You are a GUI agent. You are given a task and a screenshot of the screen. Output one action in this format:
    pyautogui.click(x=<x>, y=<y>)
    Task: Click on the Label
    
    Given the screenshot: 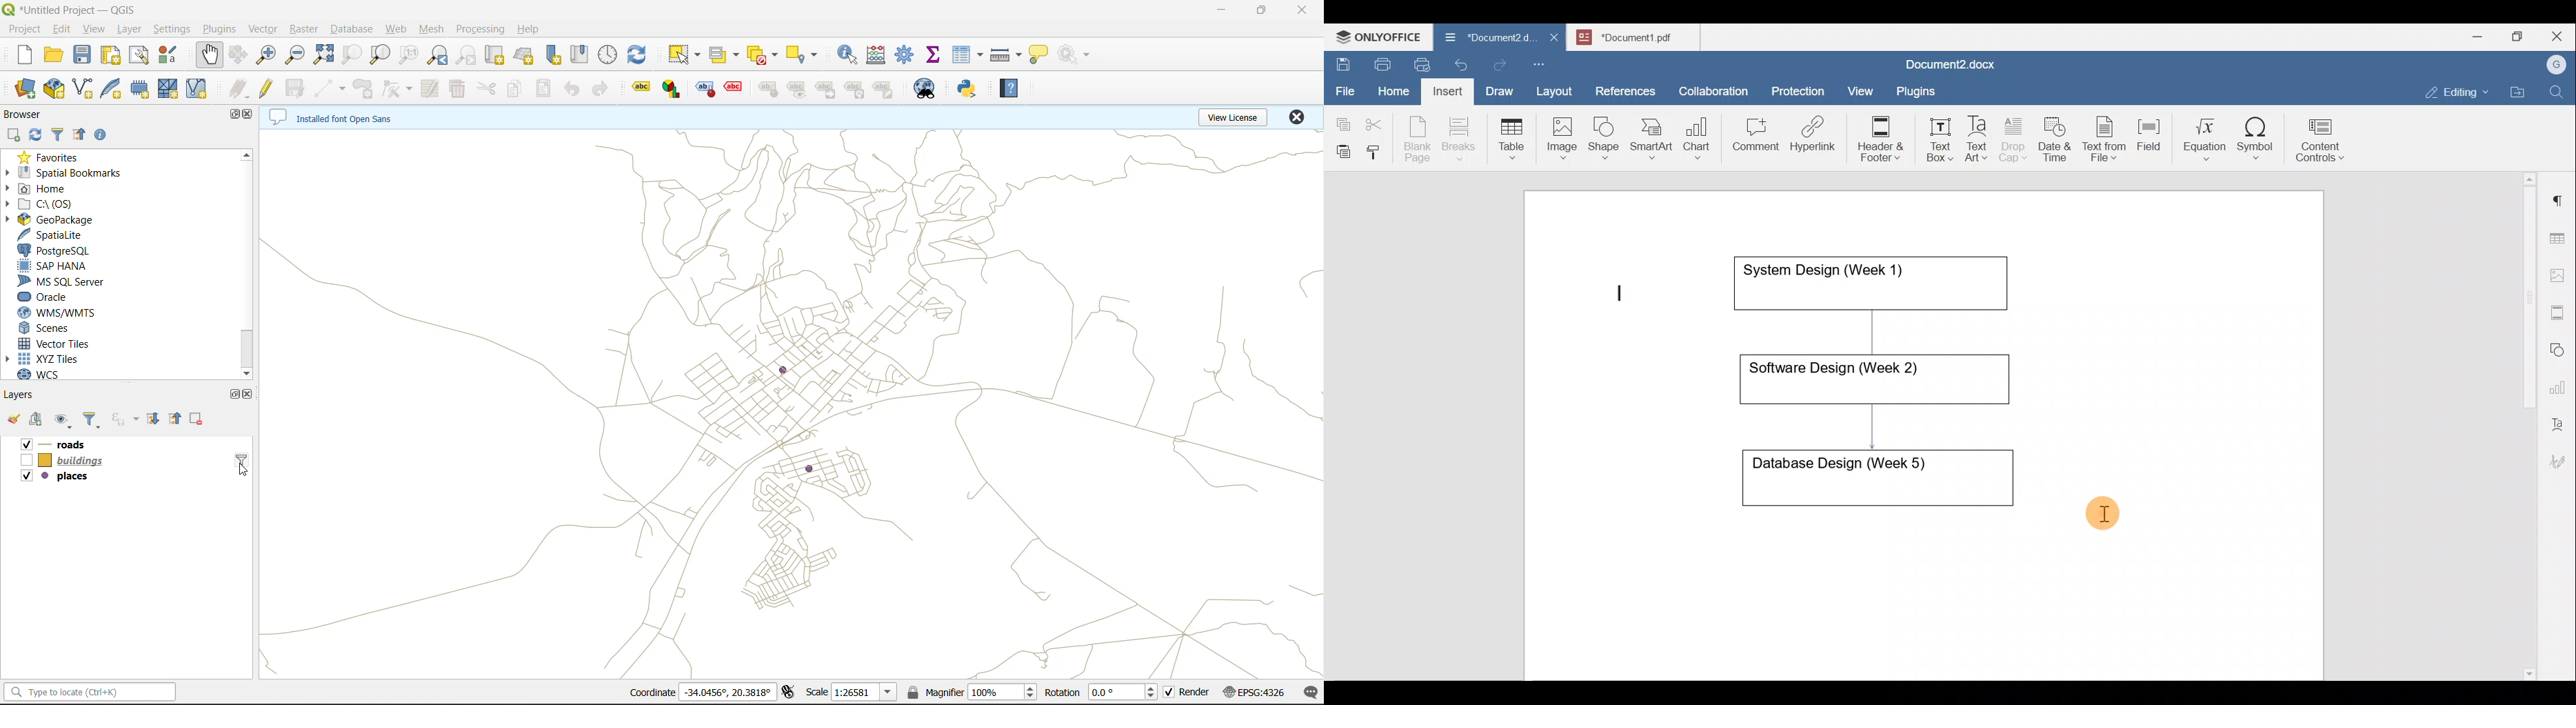 What is the action you would take?
    pyautogui.click(x=643, y=88)
    